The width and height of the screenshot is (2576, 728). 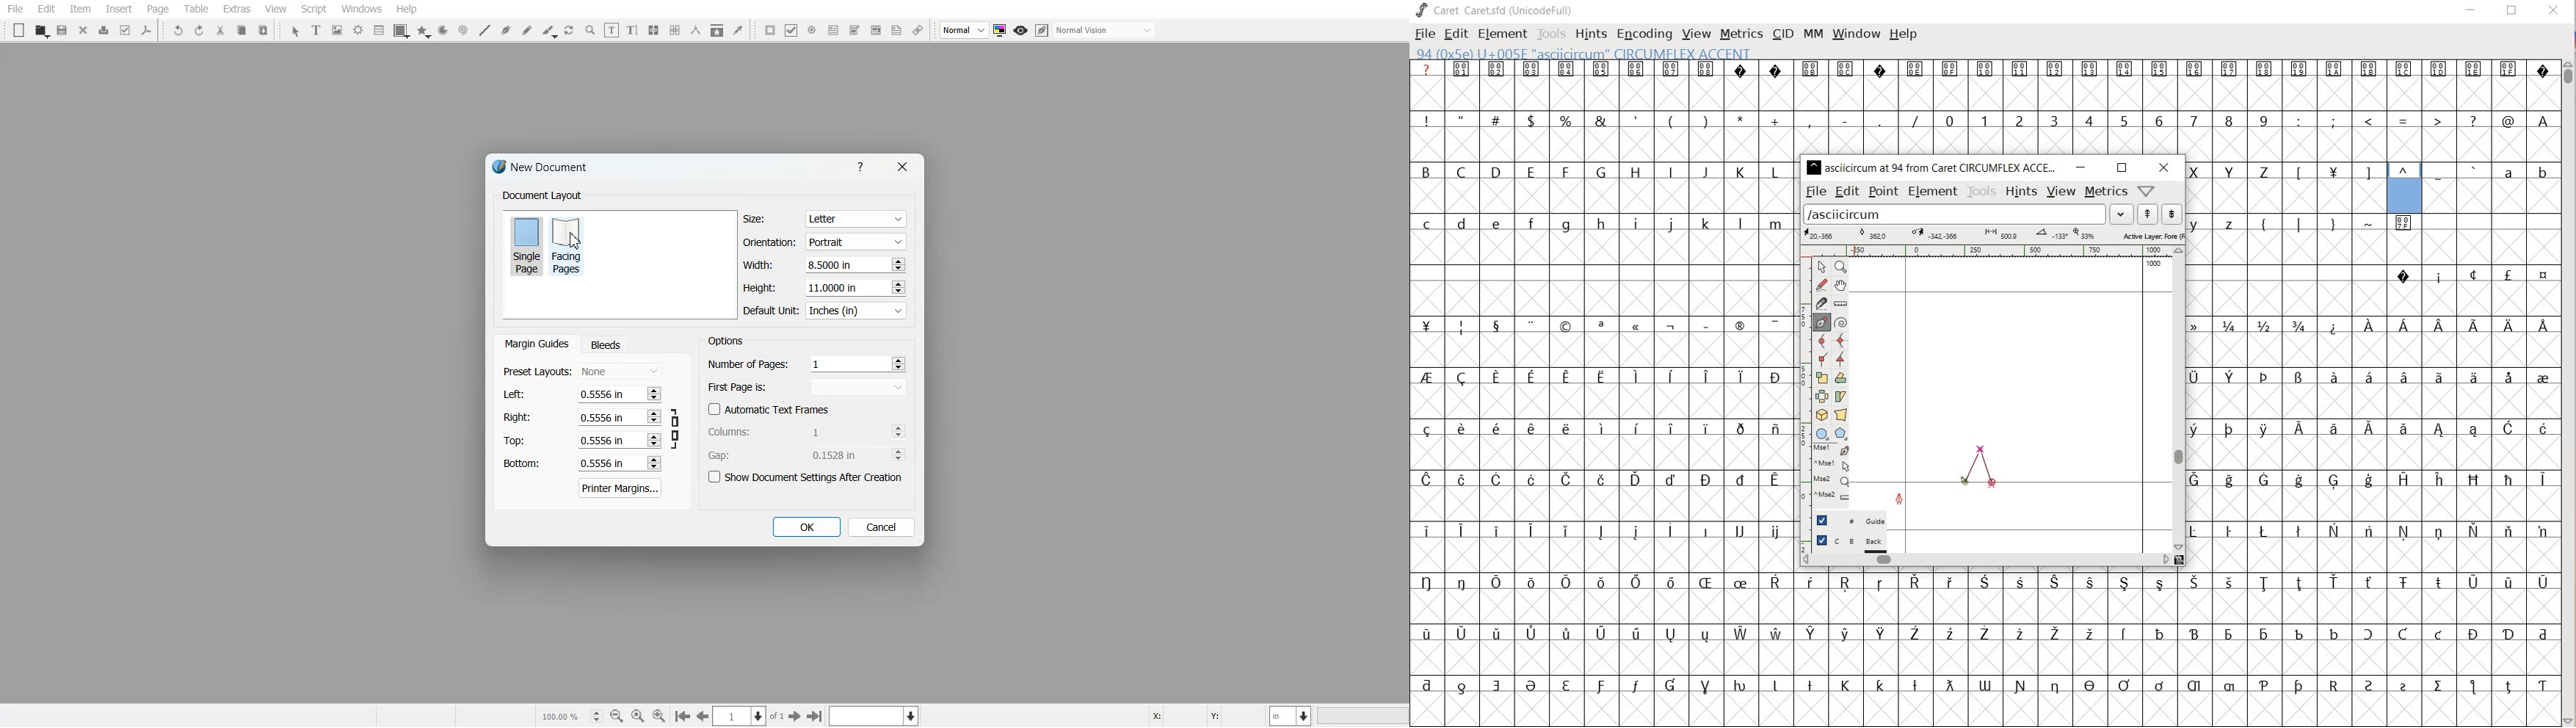 I want to click on perform a perspective transformation on the selection, so click(x=1842, y=414).